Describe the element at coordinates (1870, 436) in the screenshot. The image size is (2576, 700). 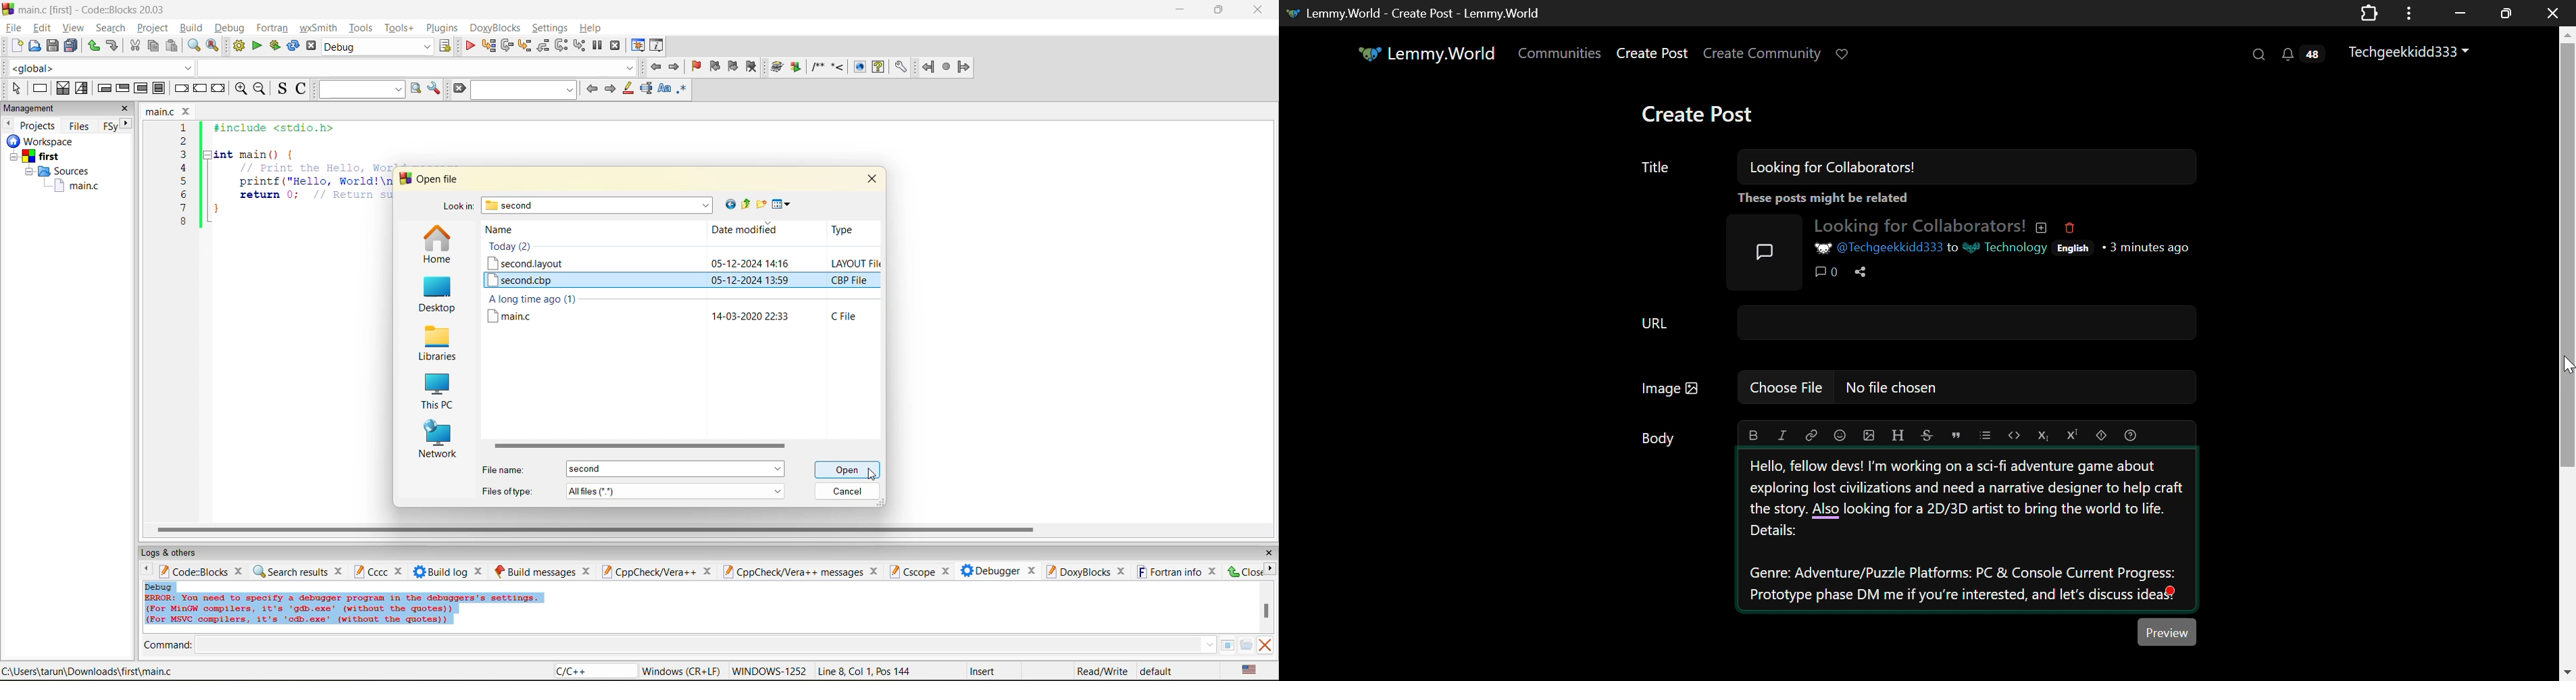
I see `upload image` at that location.